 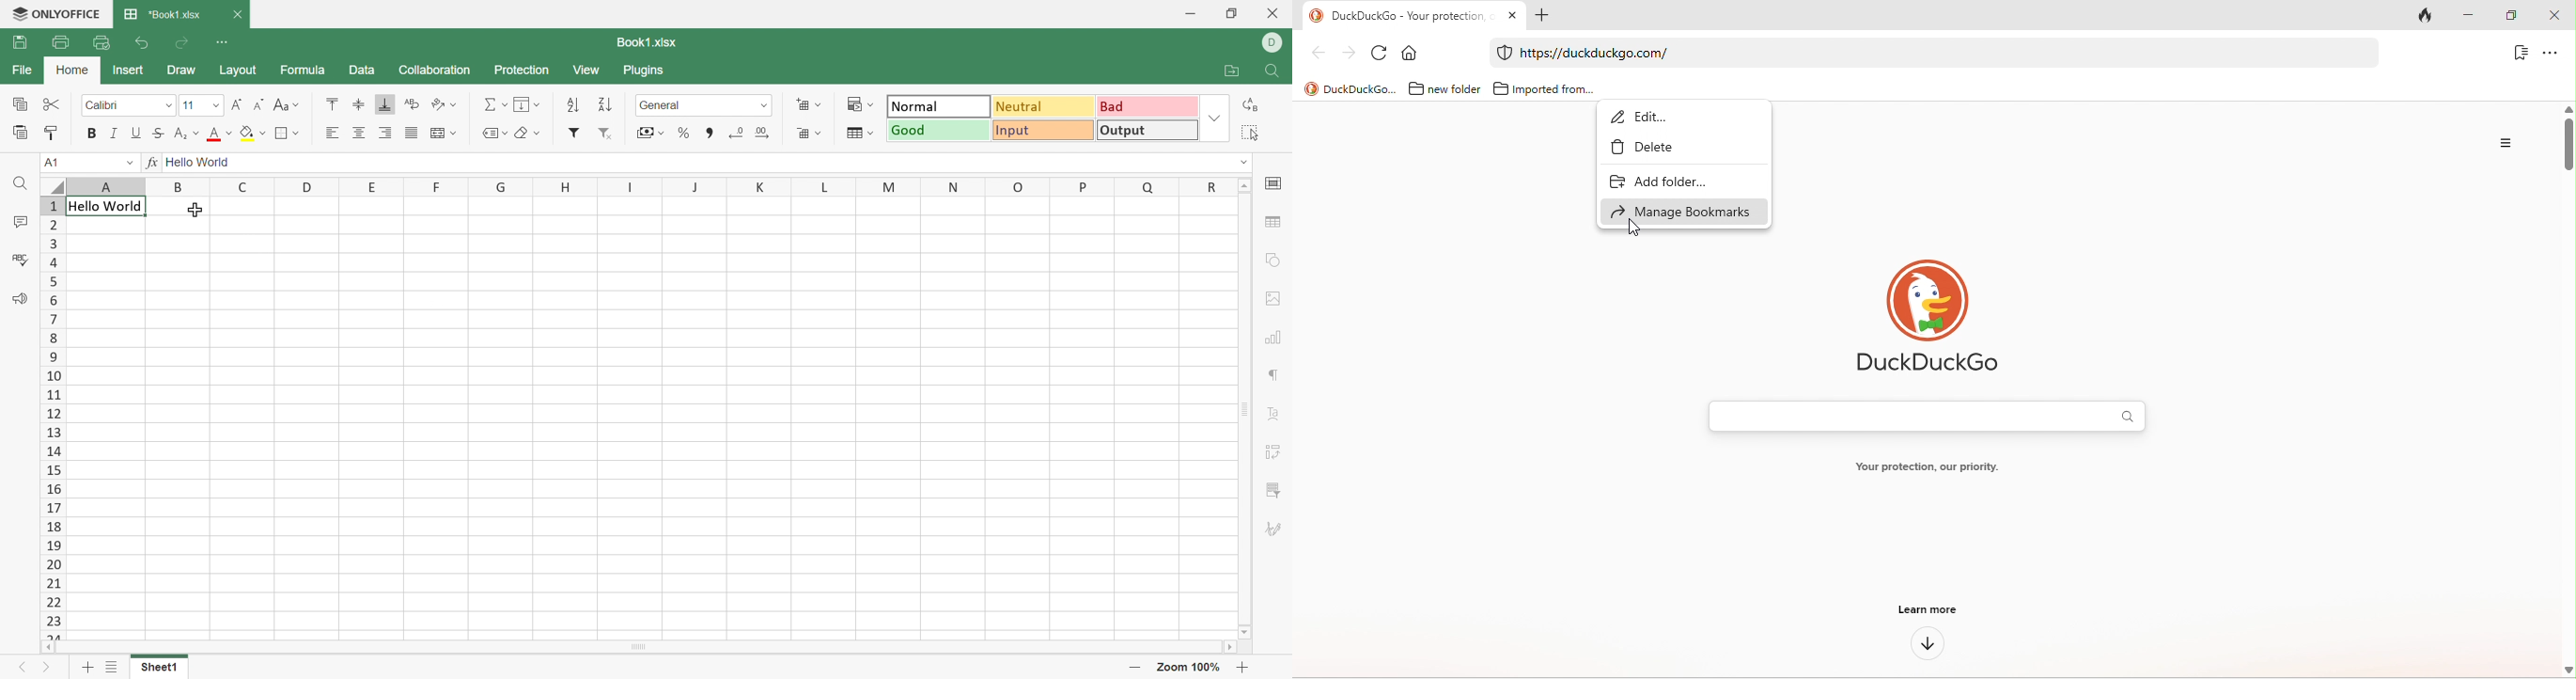 What do you see at coordinates (384, 133) in the screenshot?
I see `Align right` at bounding box center [384, 133].